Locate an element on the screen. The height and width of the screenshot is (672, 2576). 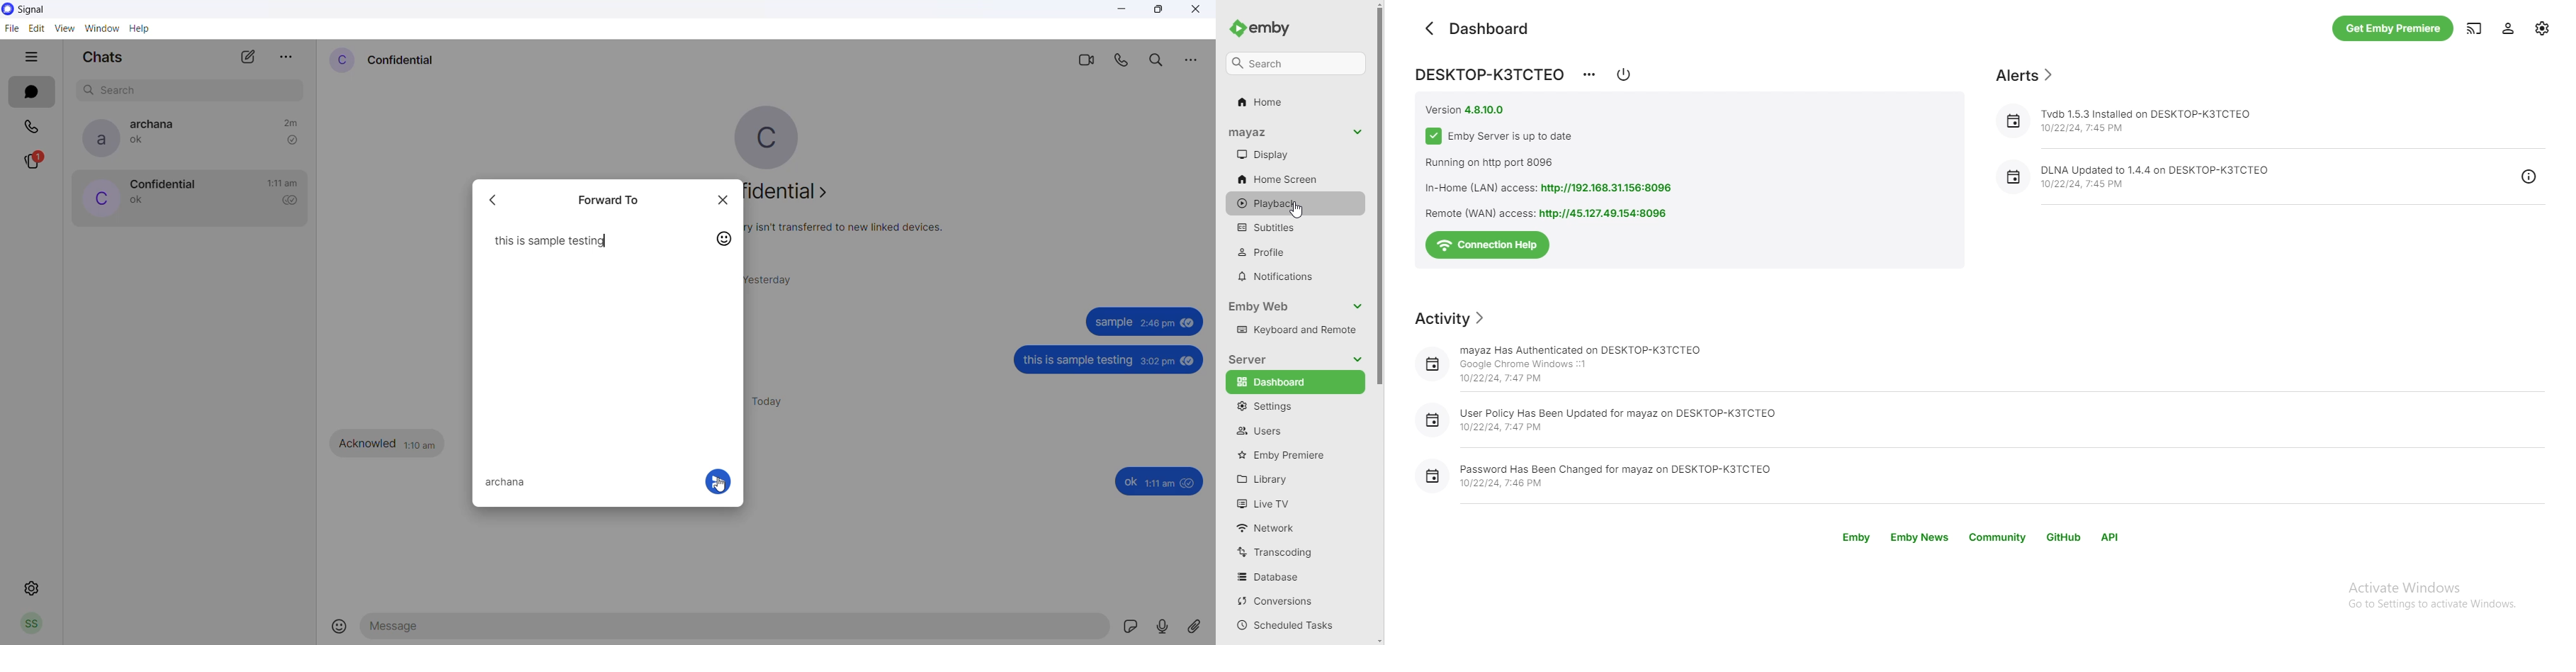
profile is located at coordinates (2510, 28).